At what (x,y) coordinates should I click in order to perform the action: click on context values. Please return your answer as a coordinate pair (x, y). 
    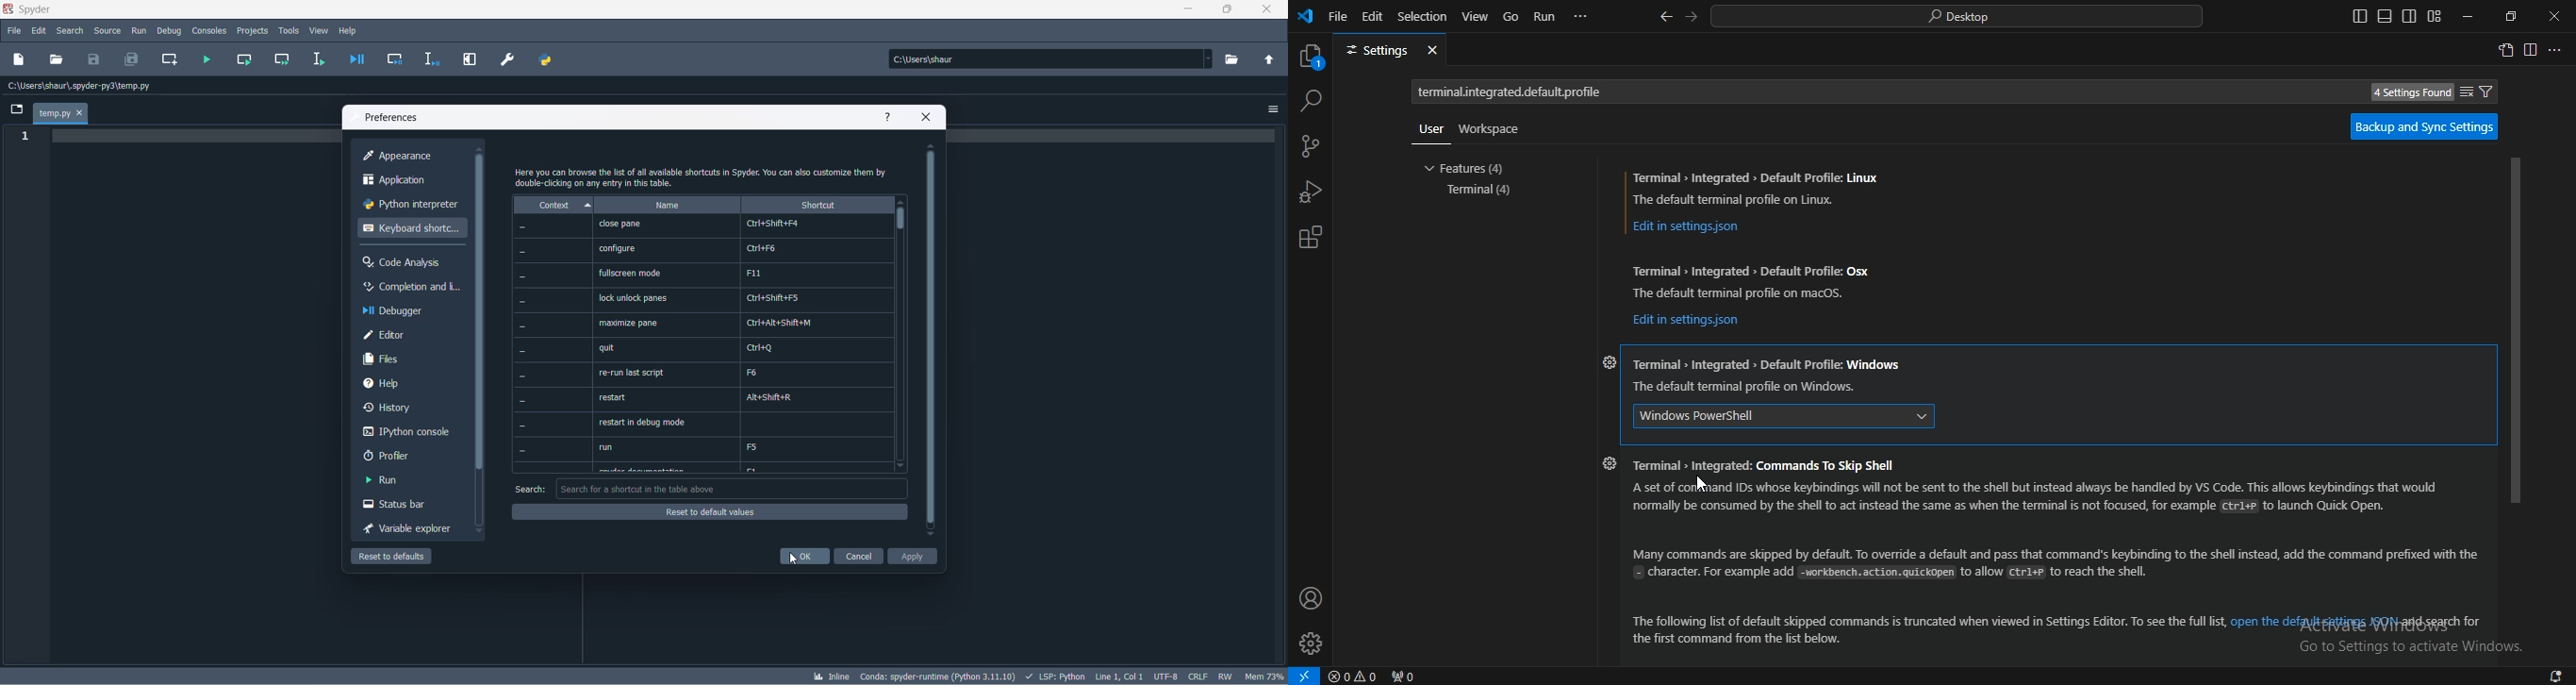
    Looking at the image, I should click on (550, 343).